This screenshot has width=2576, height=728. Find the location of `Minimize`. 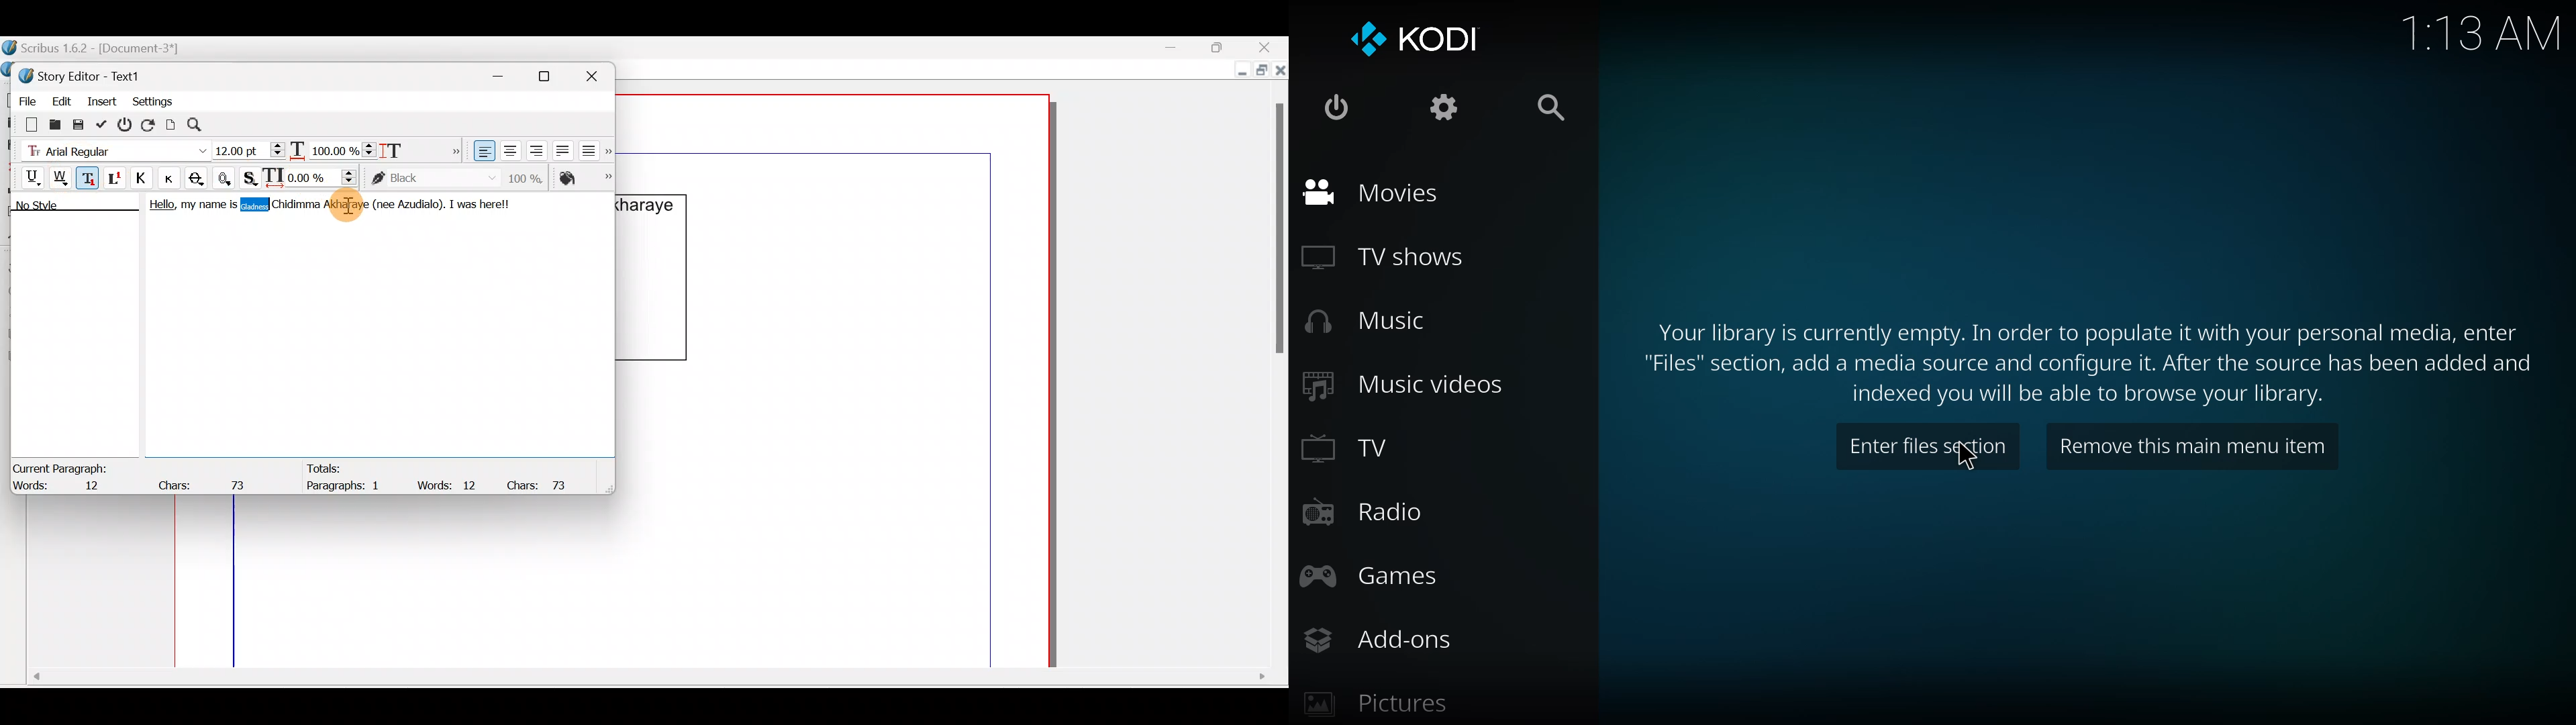

Minimize is located at coordinates (1239, 72).